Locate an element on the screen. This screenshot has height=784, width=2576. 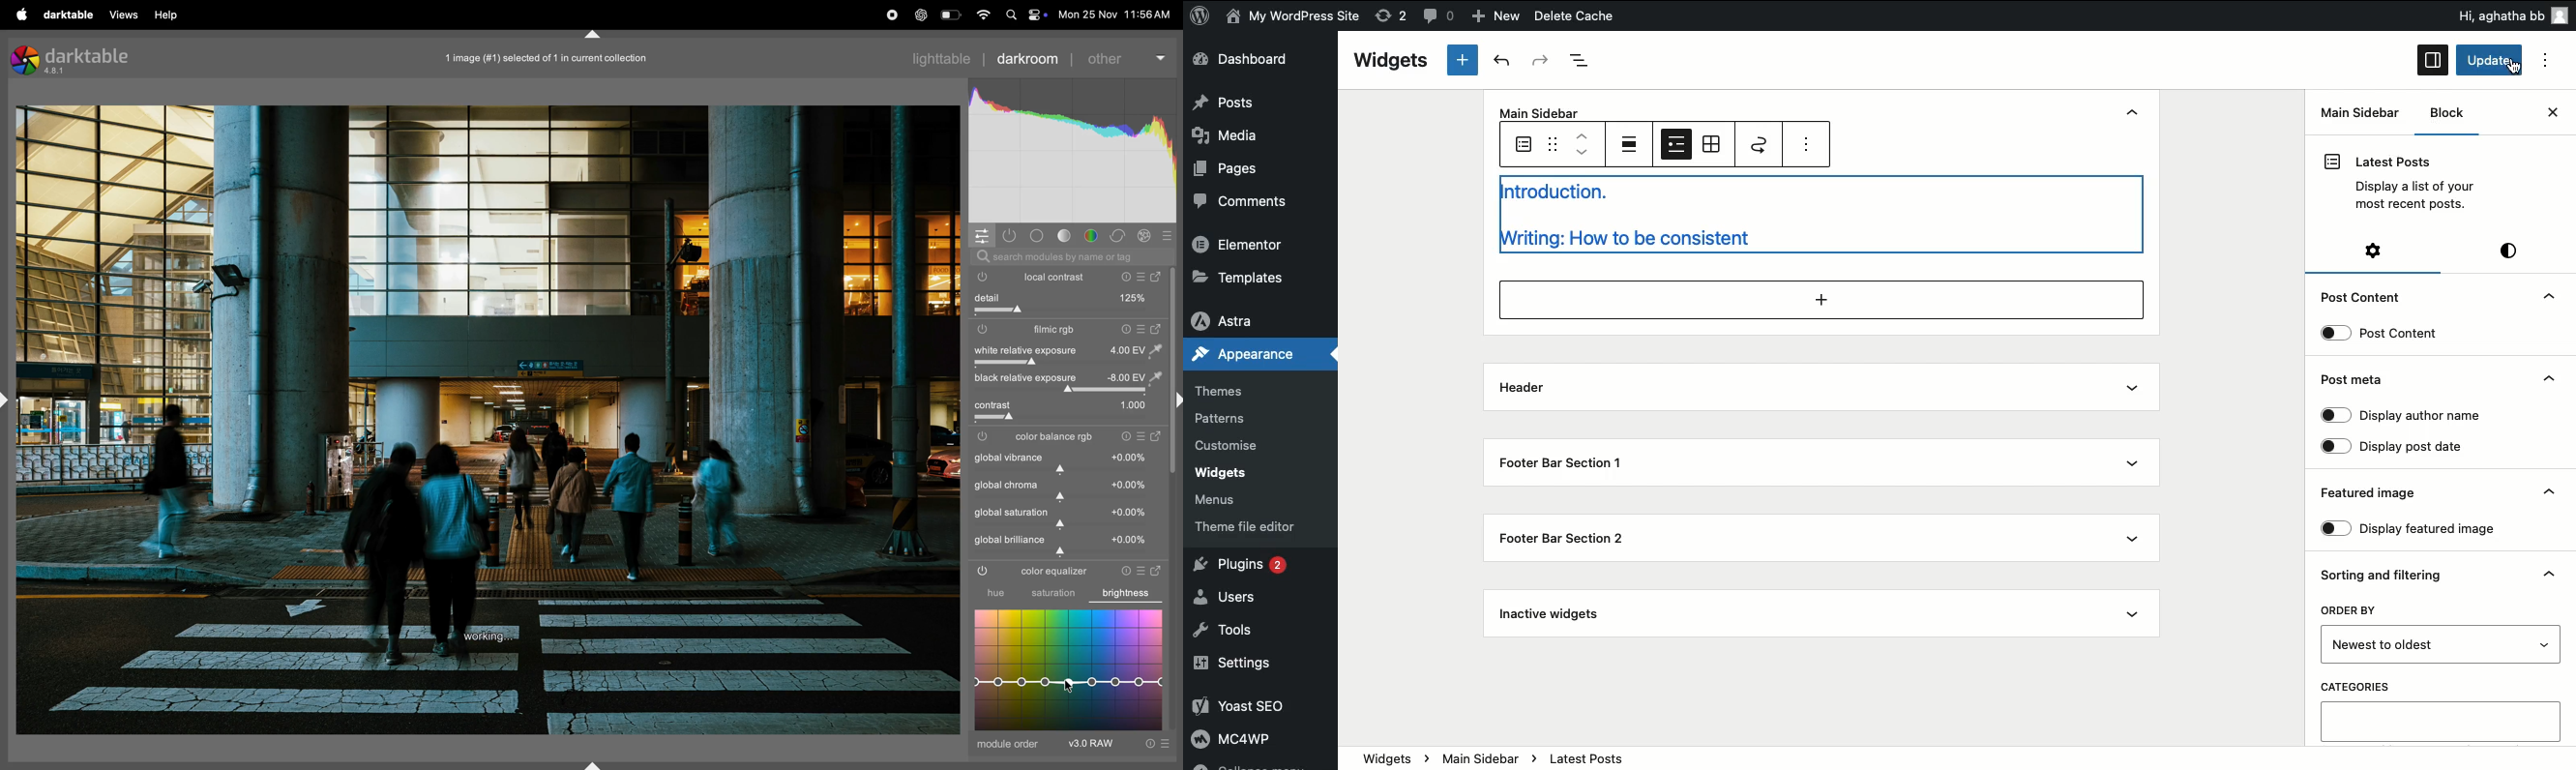
open window is located at coordinates (1159, 569).